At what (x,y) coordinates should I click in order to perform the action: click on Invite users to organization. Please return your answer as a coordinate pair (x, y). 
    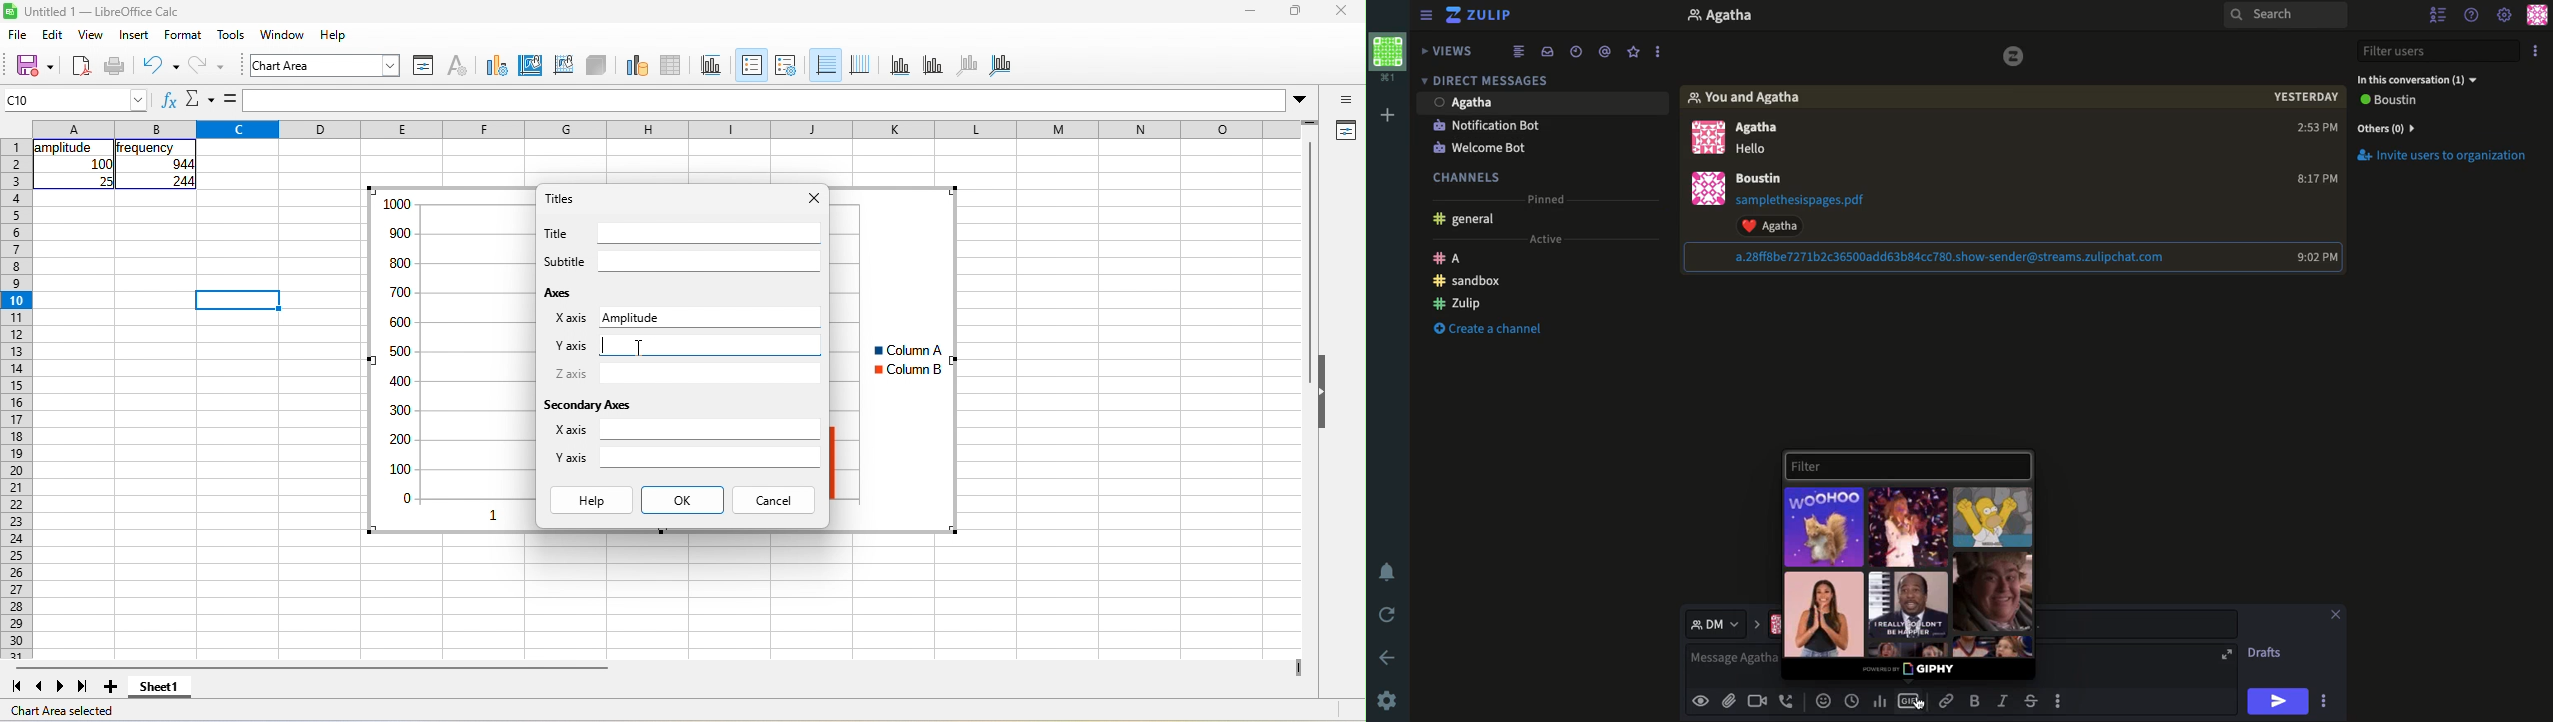
    Looking at the image, I should click on (2445, 129).